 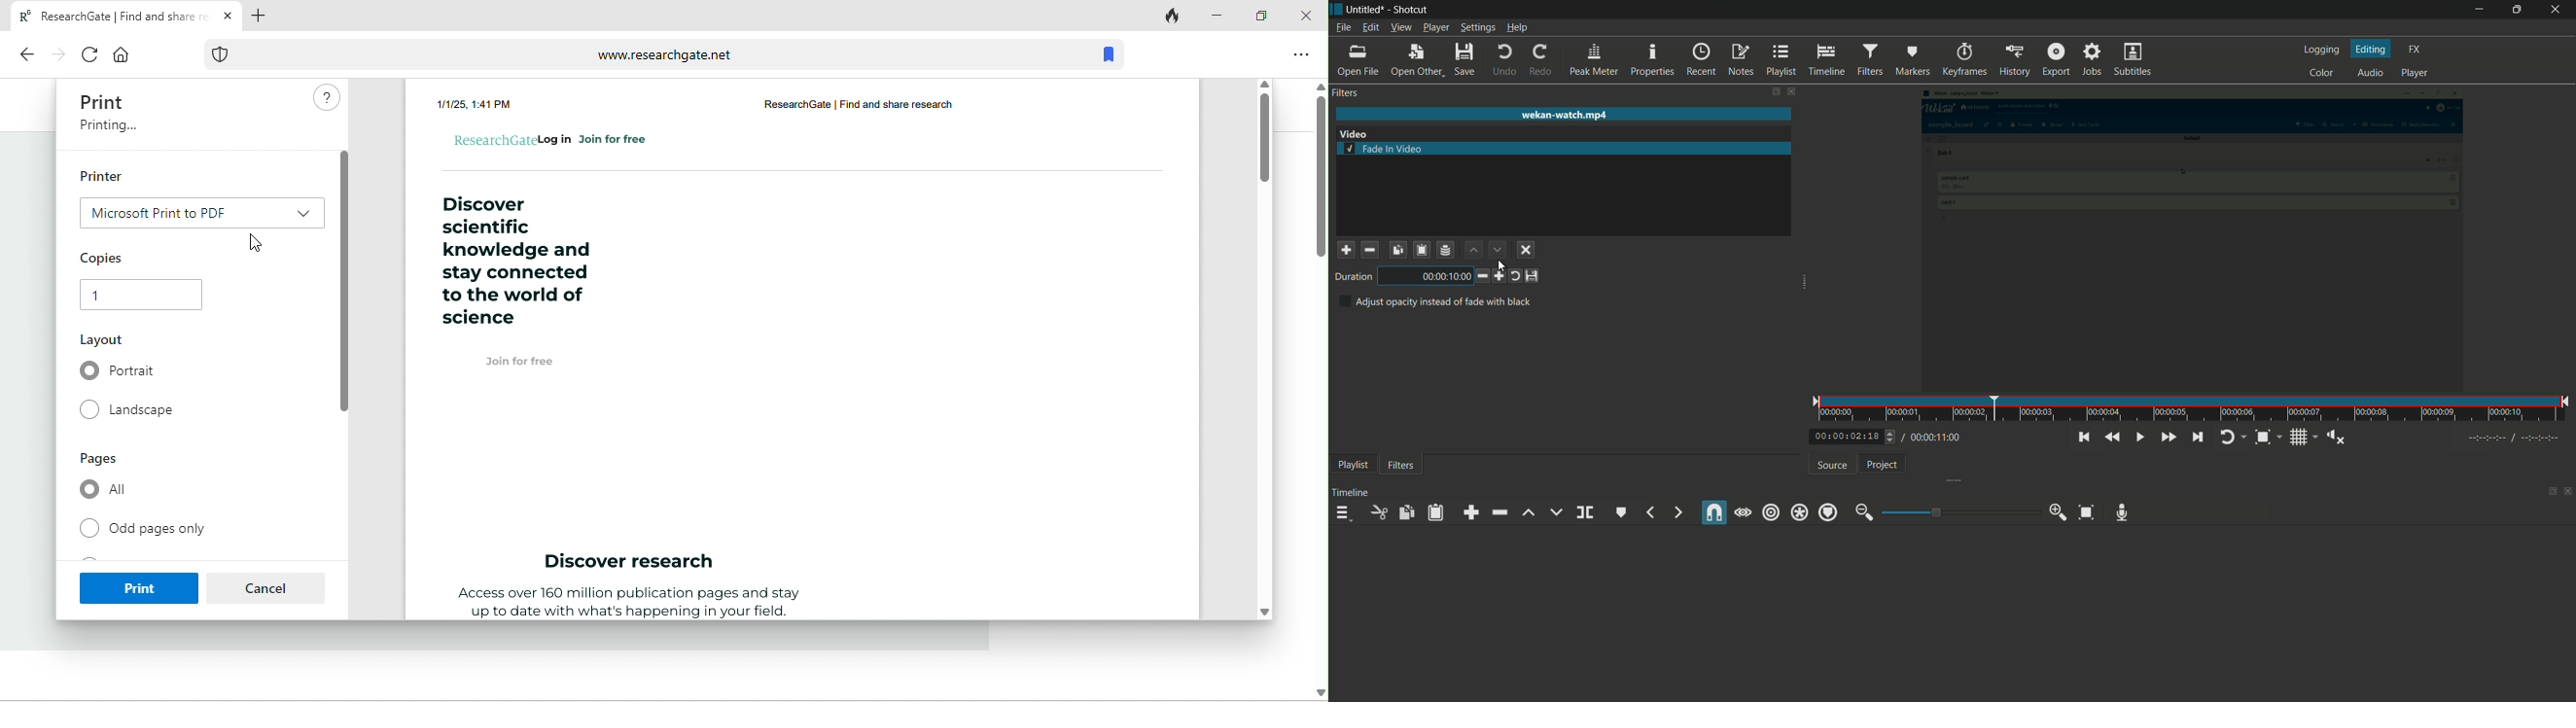 What do you see at coordinates (107, 491) in the screenshot?
I see `all` at bounding box center [107, 491].